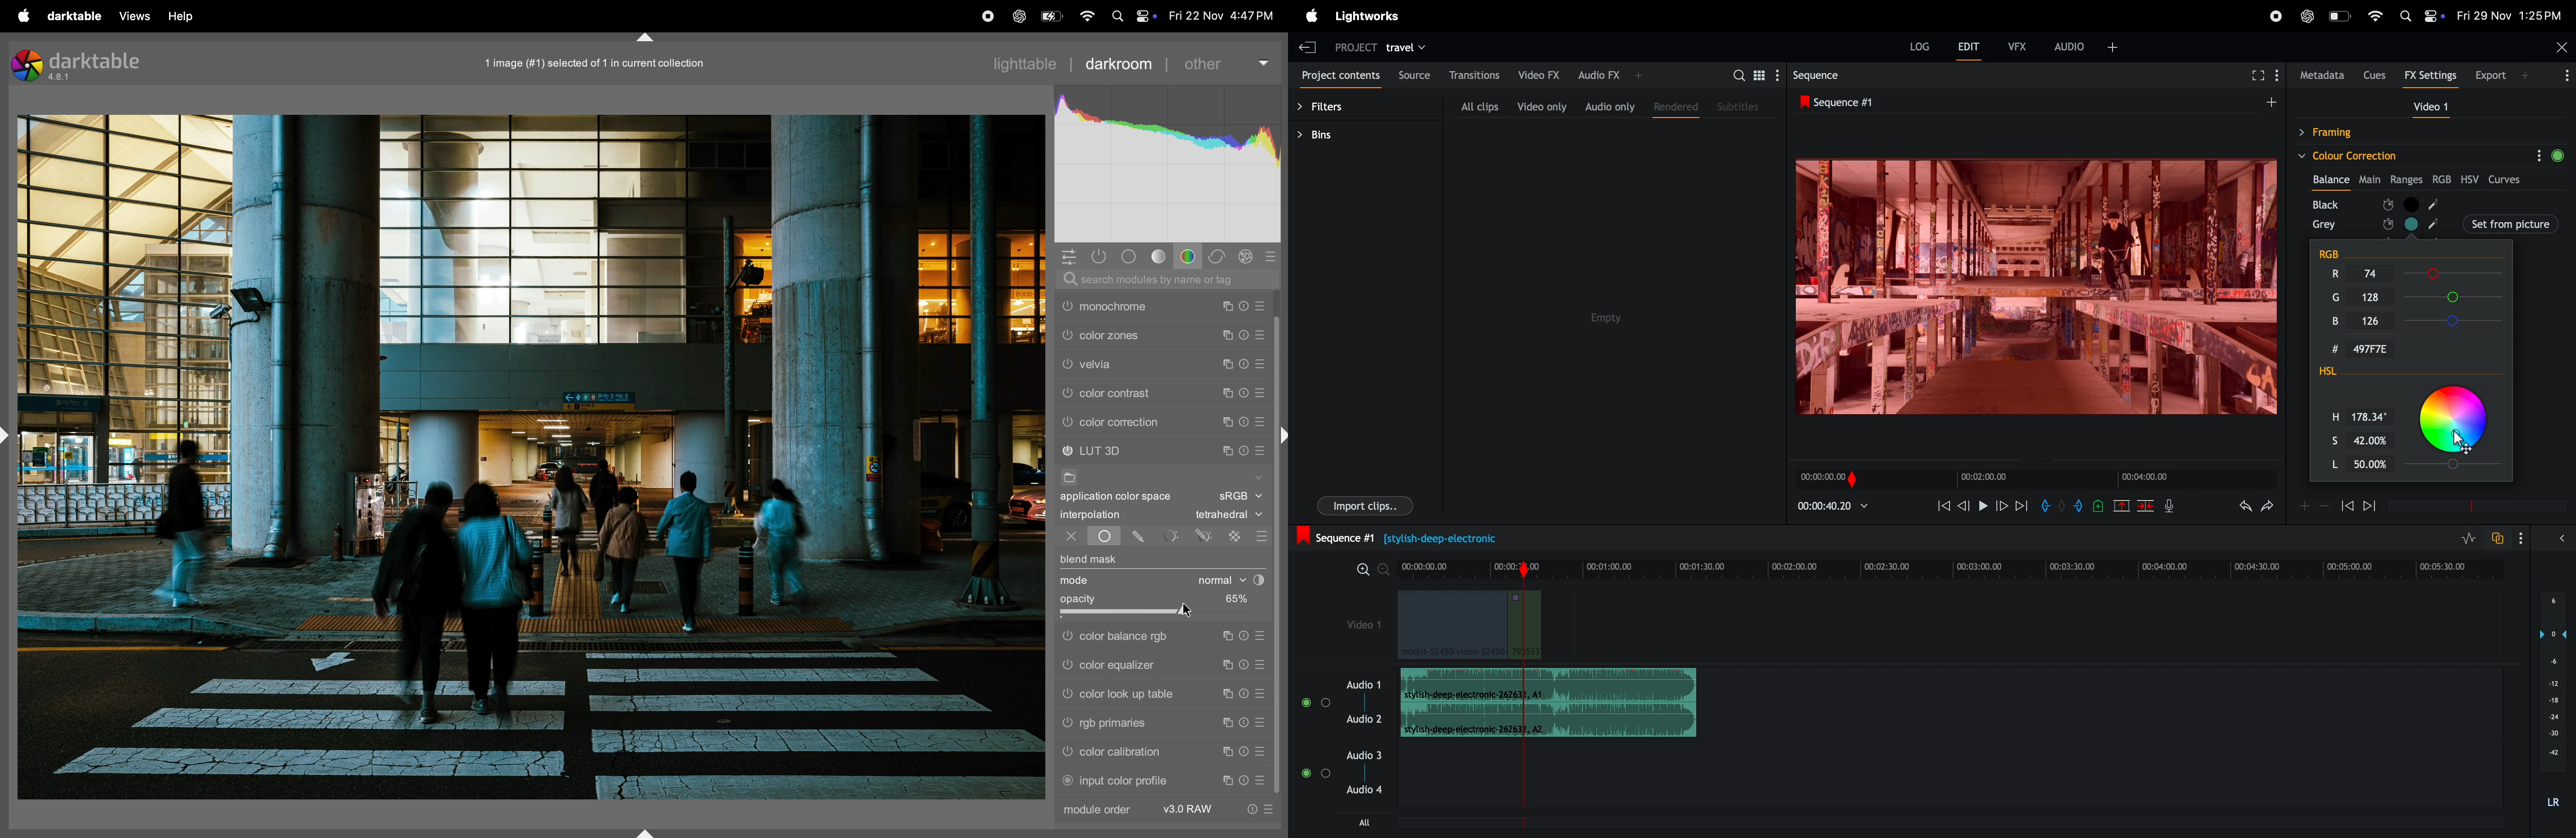 This screenshot has width=2576, height=840. Describe the element at coordinates (1229, 637) in the screenshot. I see `multiple instance actions` at that location.